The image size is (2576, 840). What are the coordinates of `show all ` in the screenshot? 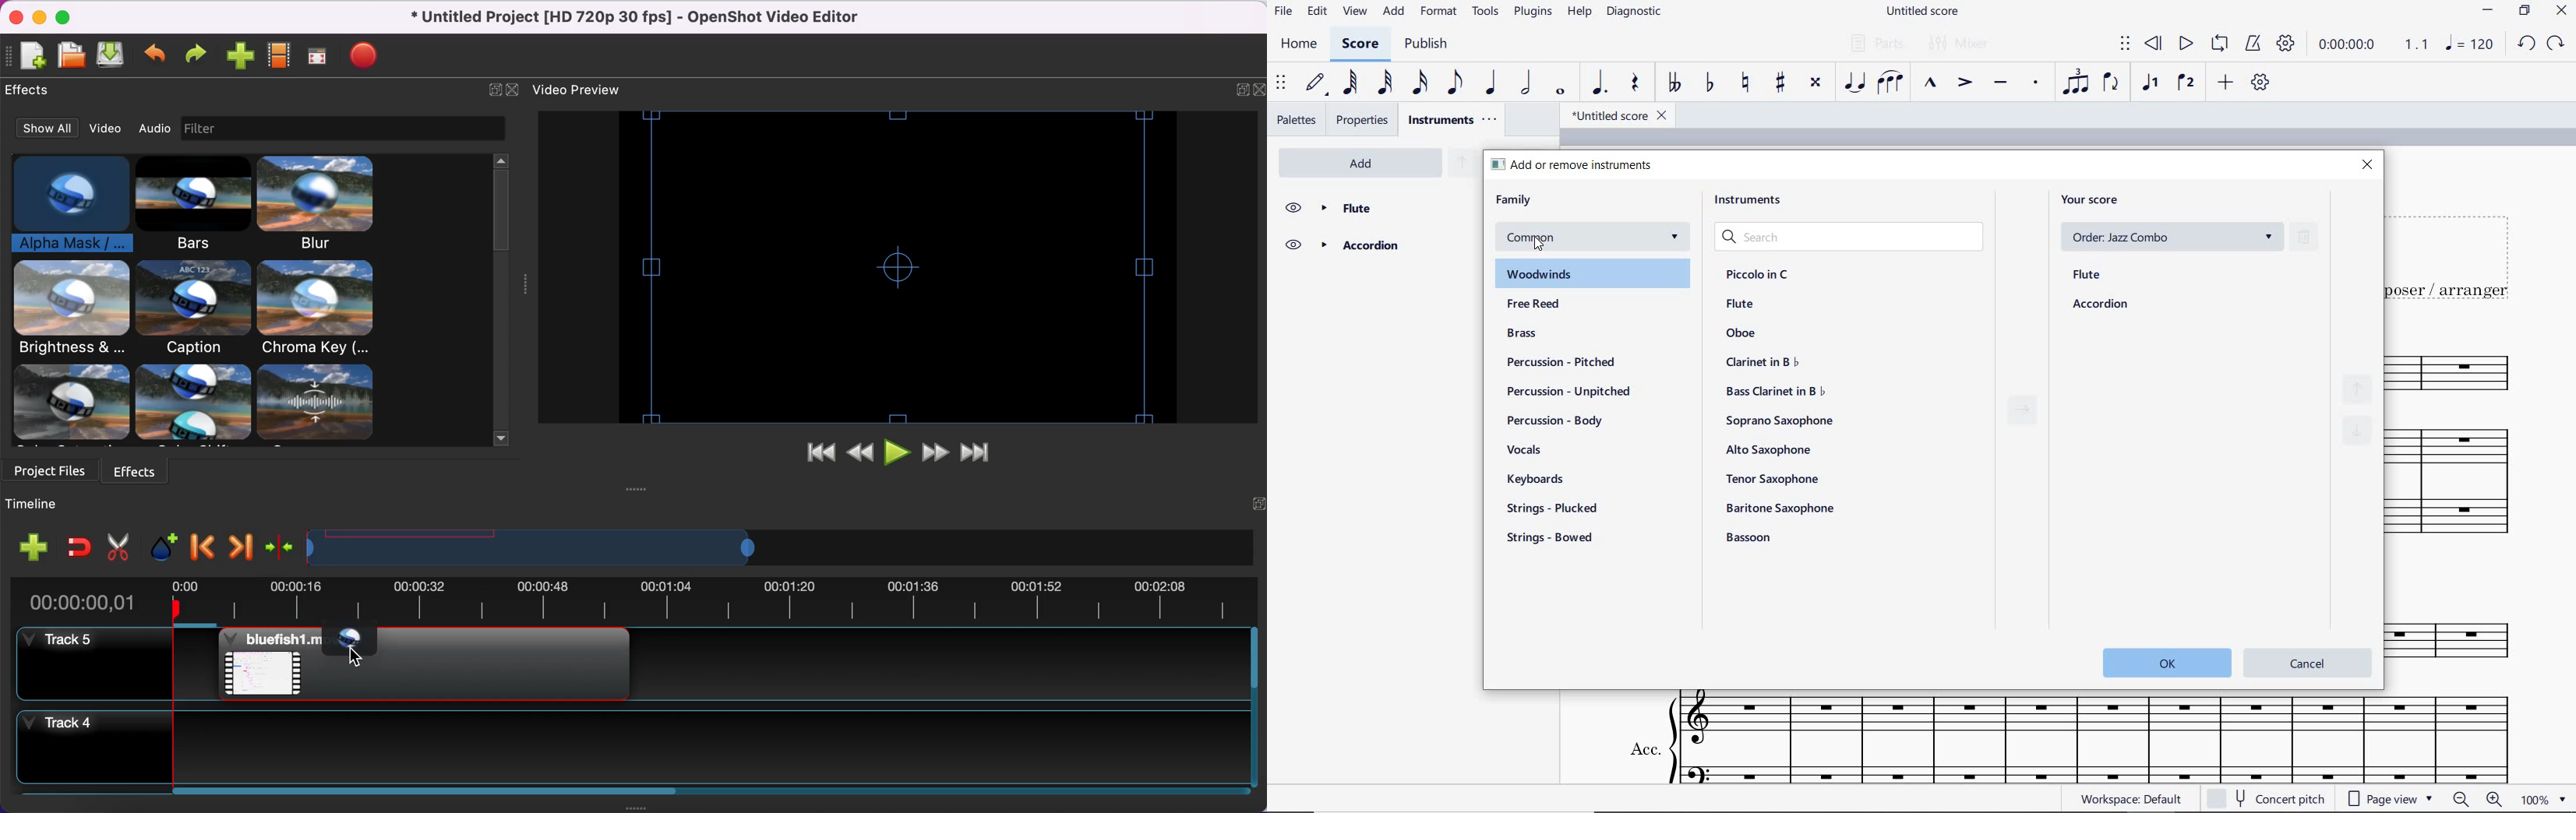 It's located at (47, 127).